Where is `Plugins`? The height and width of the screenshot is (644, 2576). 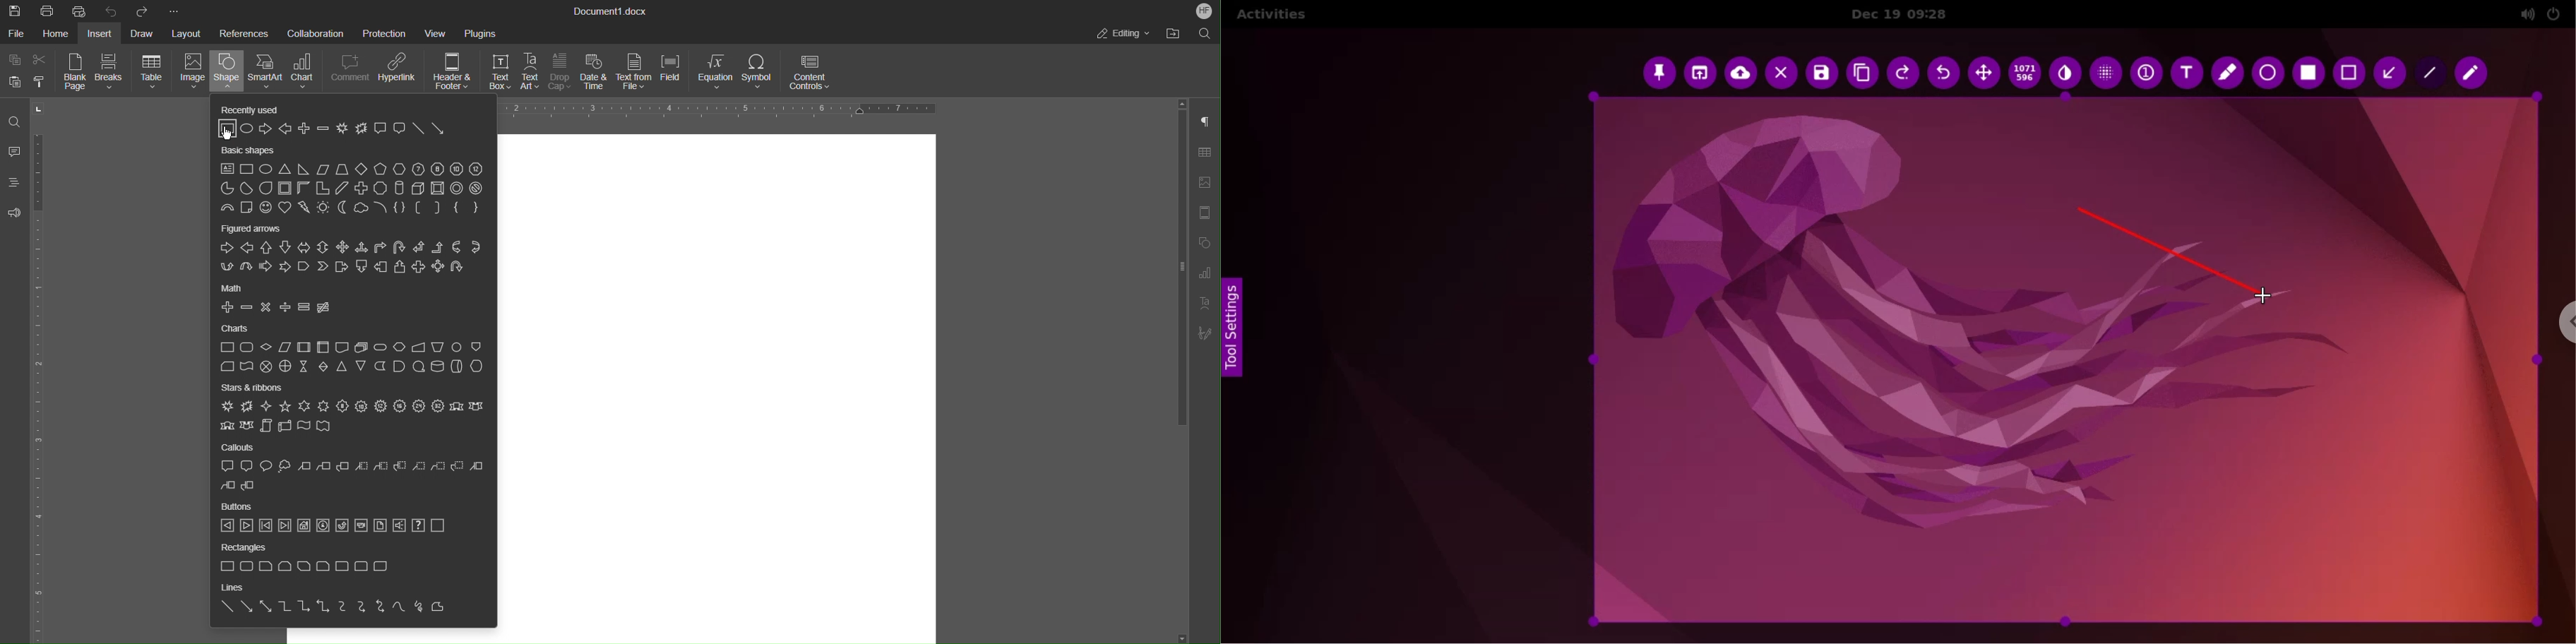 Plugins is located at coordinates (480, 32).